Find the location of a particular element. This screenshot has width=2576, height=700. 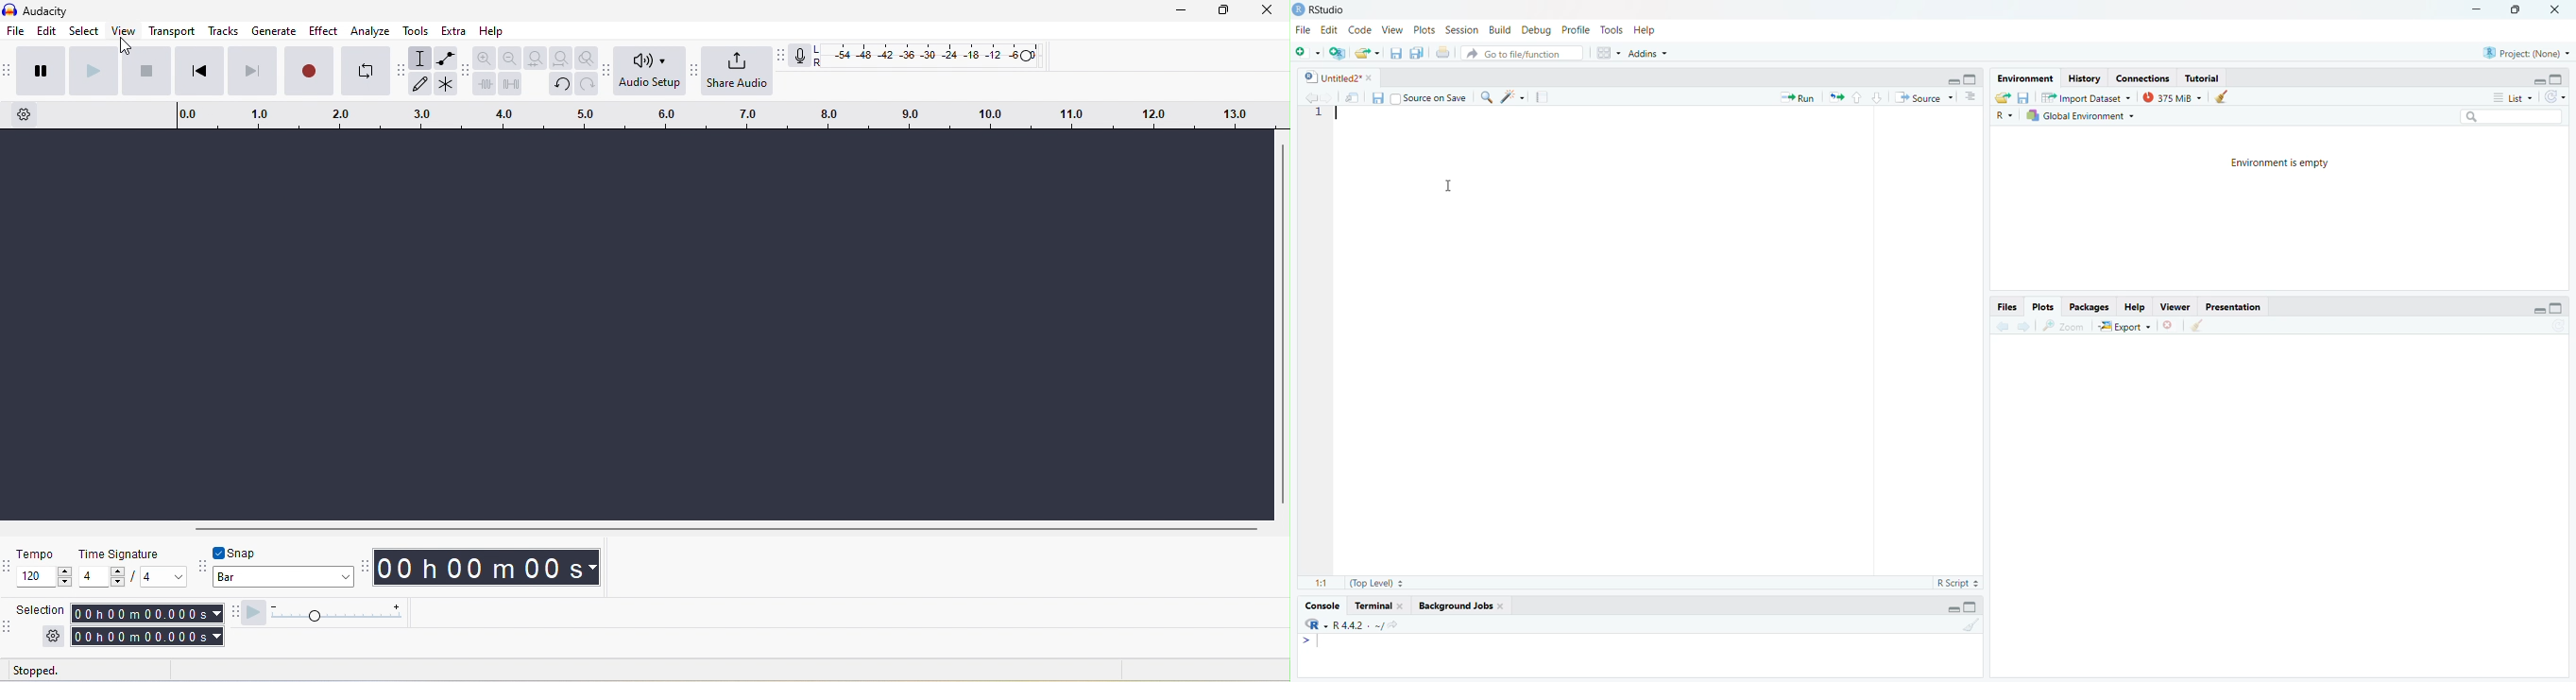

audacity is located at coordinates (45, 11).